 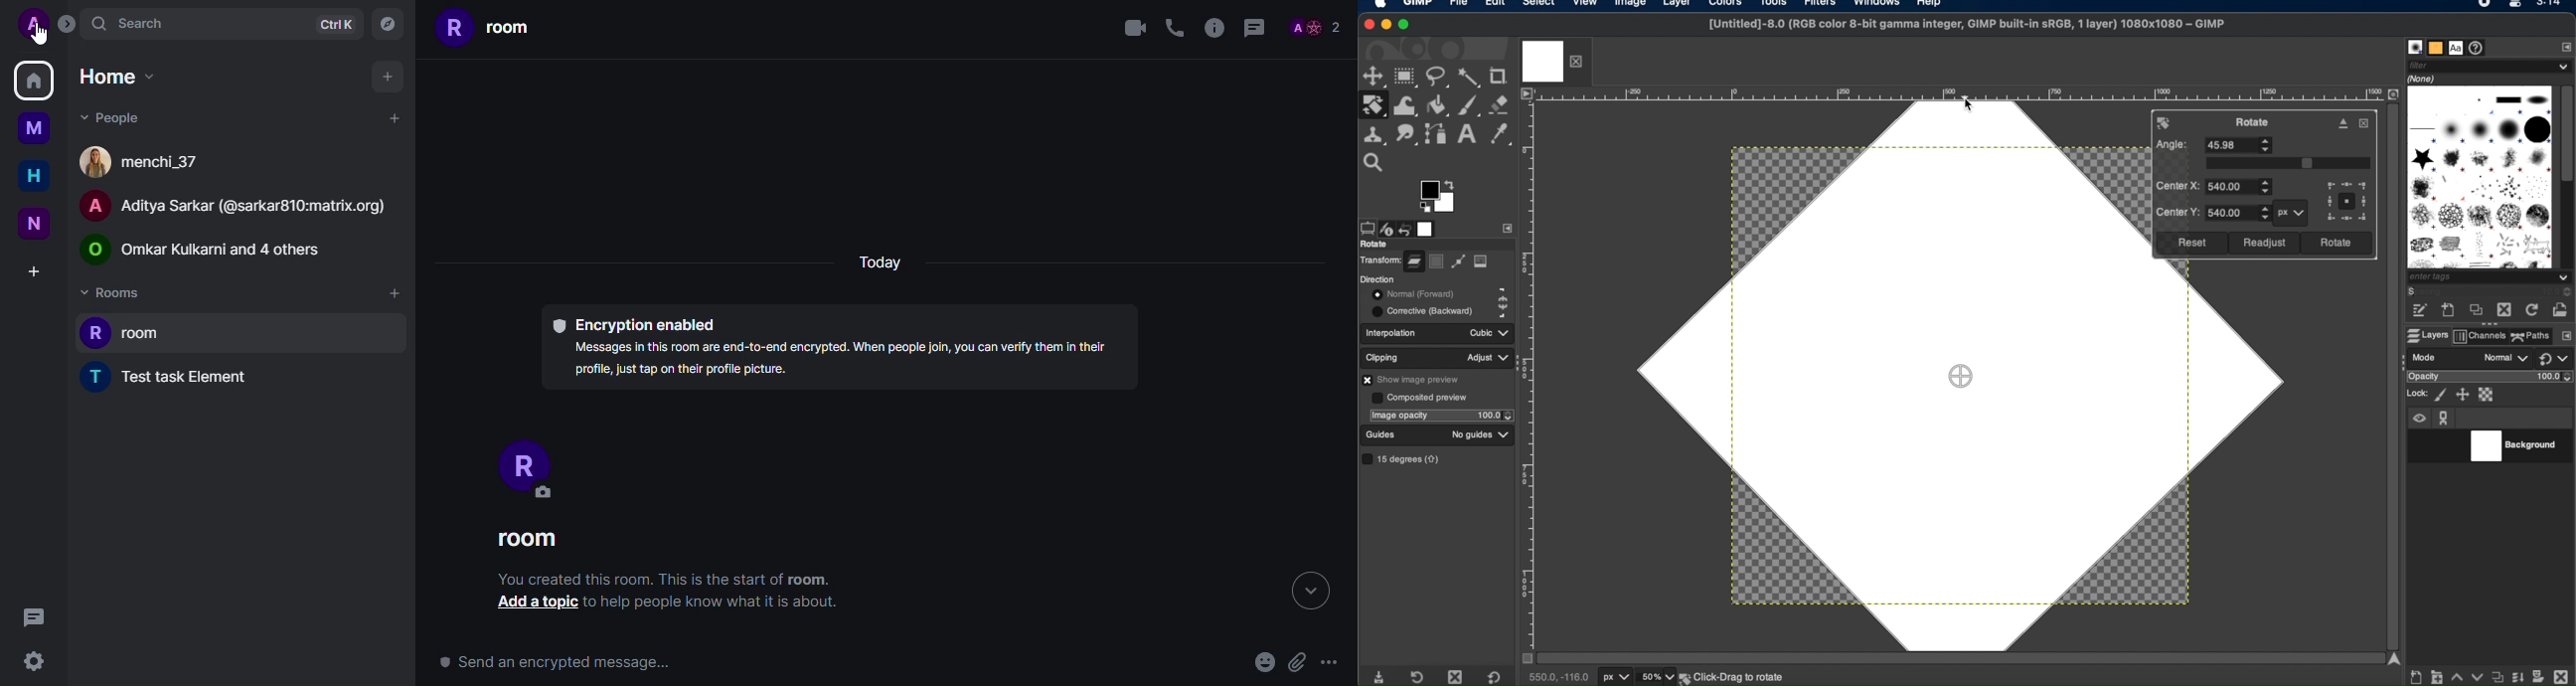 What do you see at coordinates (36, 222) in the screenshot?
I see `new` at bounding box center [36, 222].